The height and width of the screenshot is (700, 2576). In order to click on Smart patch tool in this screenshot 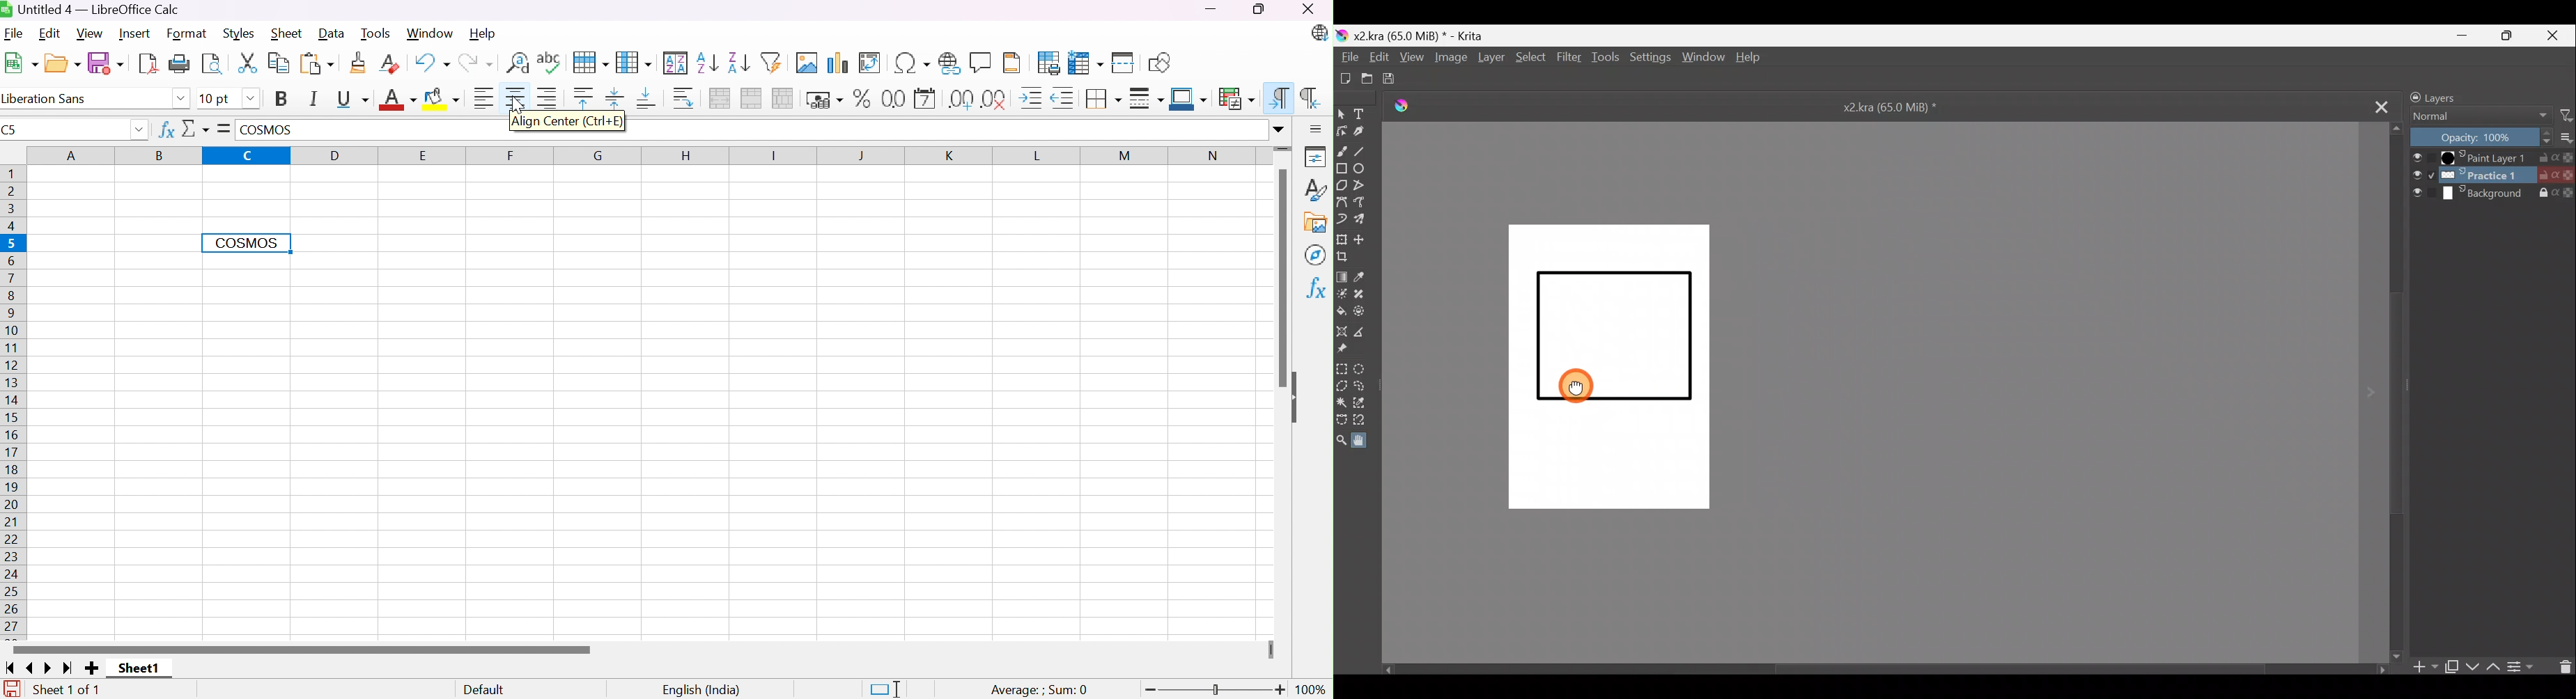, I will do `click(1364, 293)`.